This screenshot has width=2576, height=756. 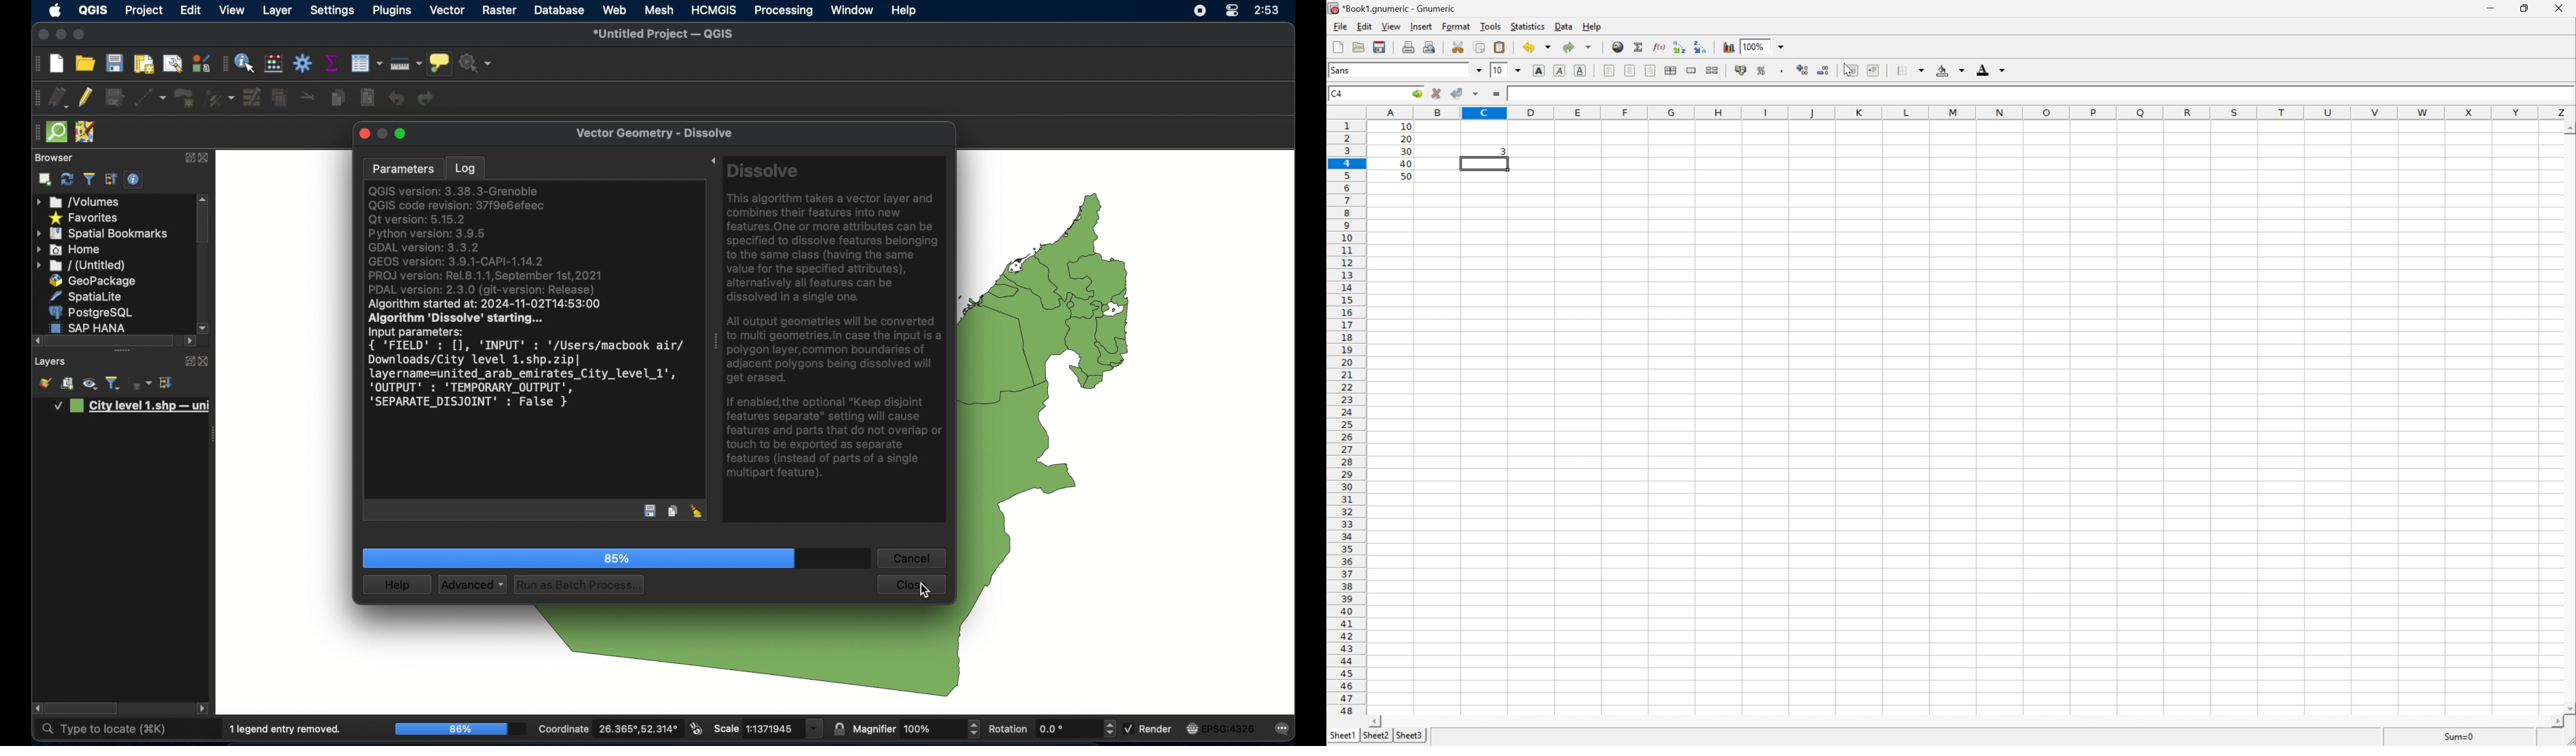 What do you see at coordinates (190, 10) in the screenshot?
I see `edit` at bounding box center [190, 10].